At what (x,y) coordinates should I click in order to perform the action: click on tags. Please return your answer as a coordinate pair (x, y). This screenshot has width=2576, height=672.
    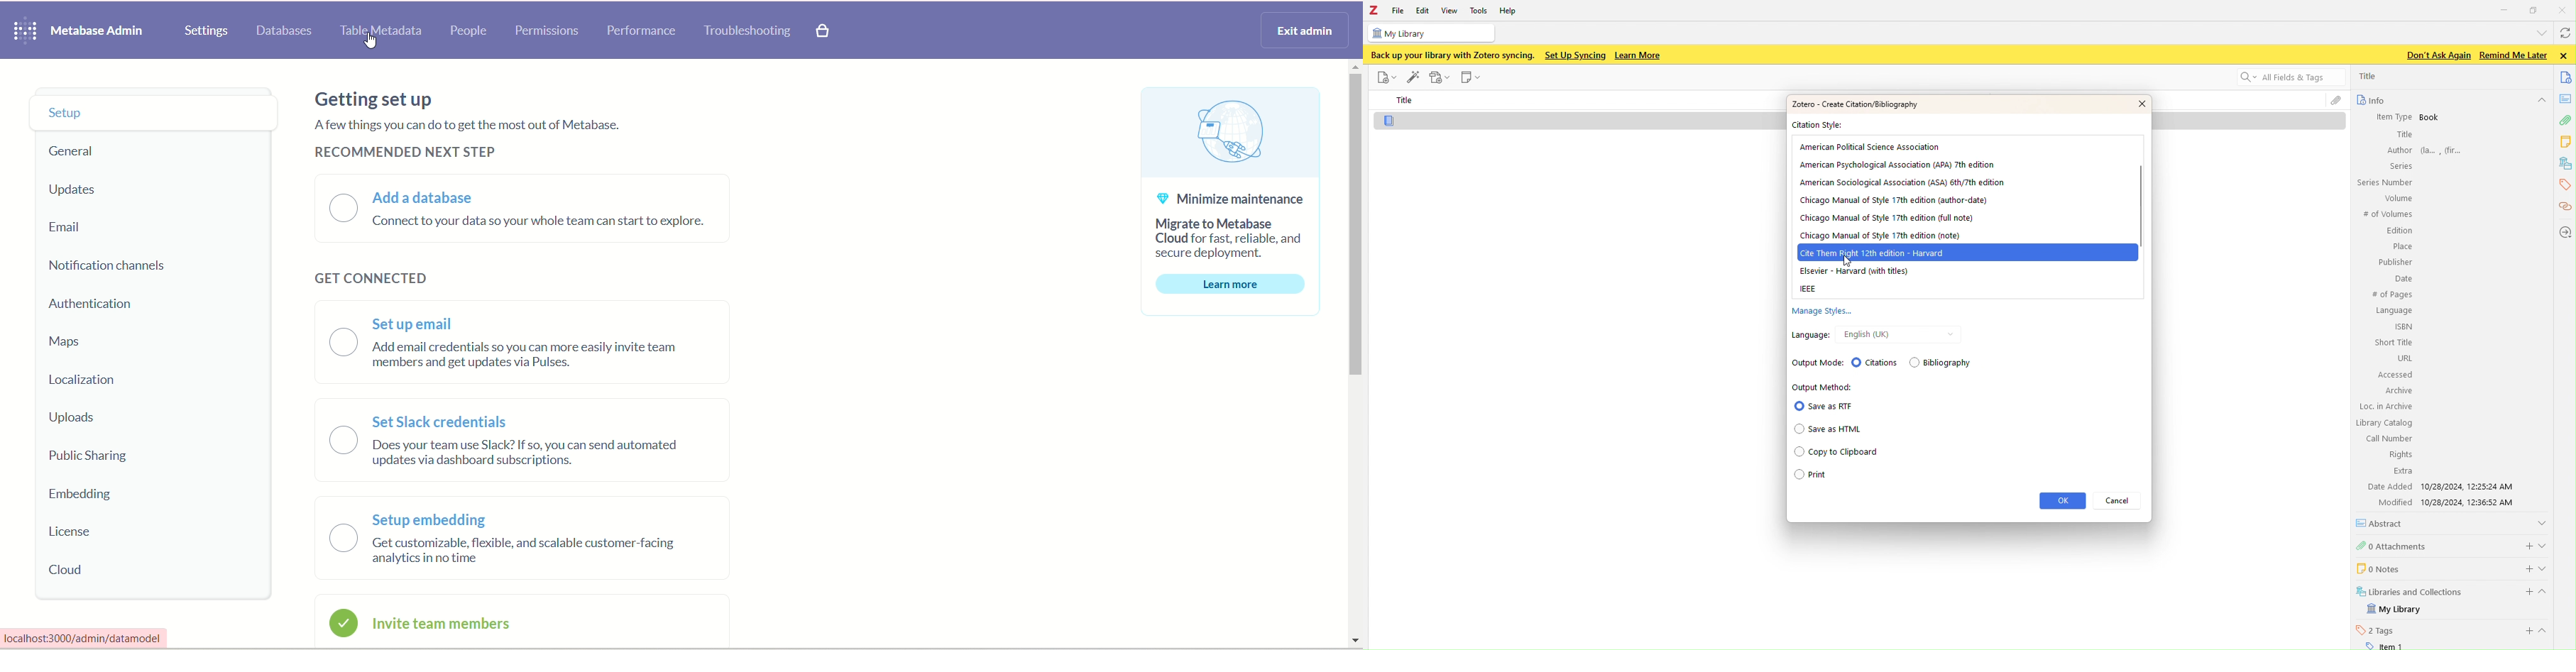
    Looking at the image, I should click on (2563, 185).